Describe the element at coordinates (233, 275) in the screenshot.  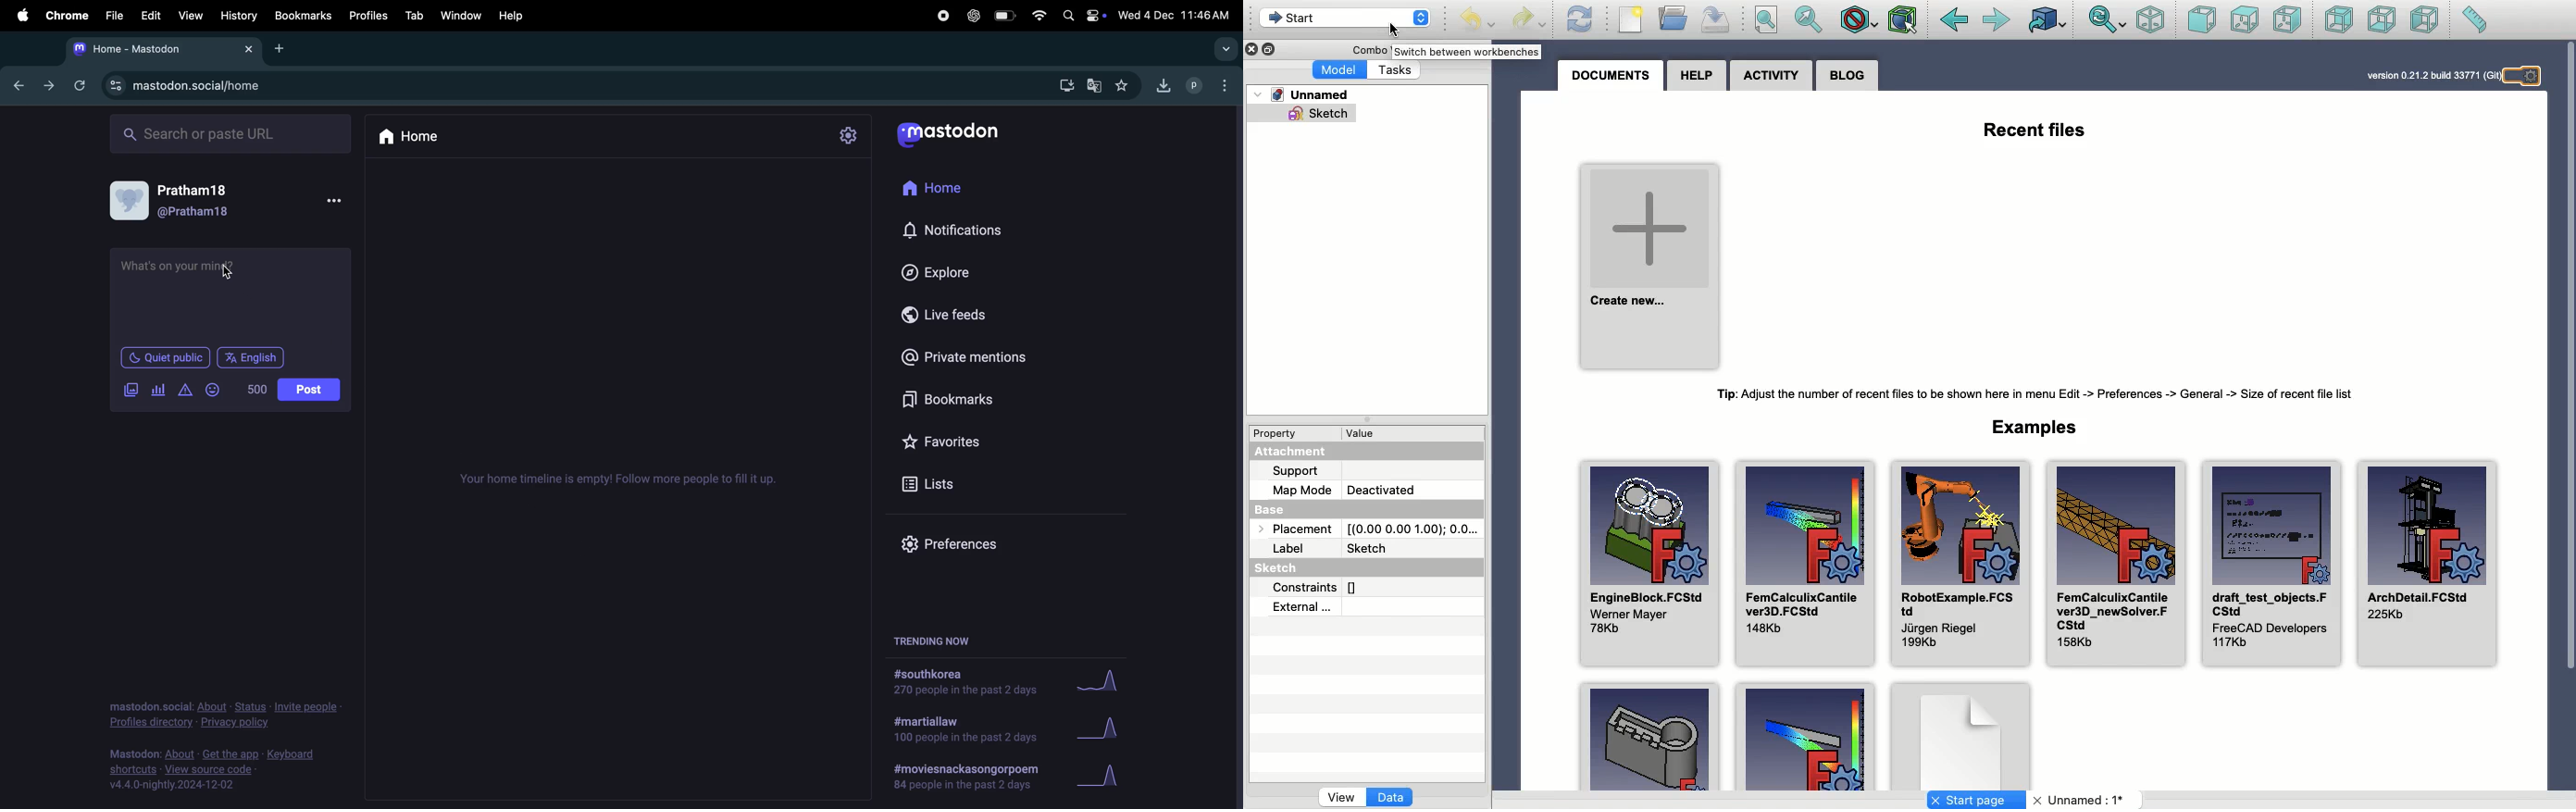
I see `cursor` at that location.